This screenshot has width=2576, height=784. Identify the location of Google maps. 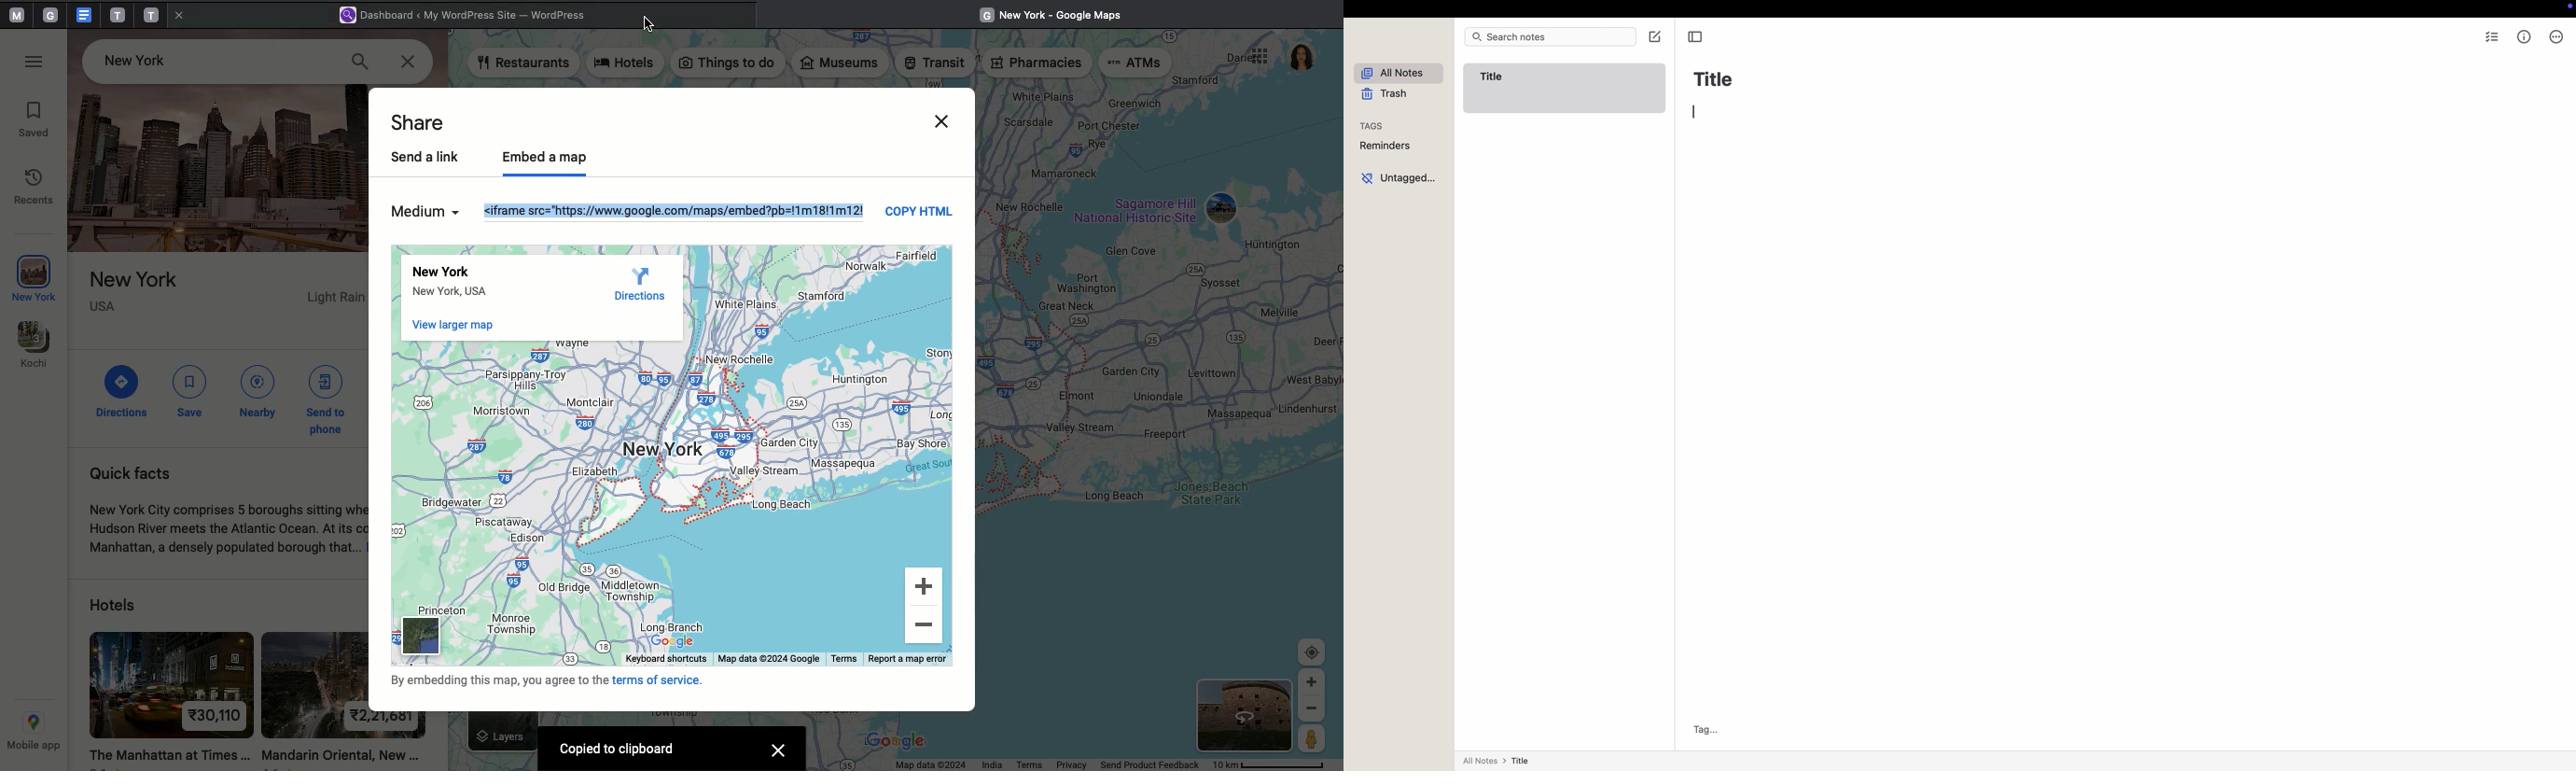
(1057, 13).